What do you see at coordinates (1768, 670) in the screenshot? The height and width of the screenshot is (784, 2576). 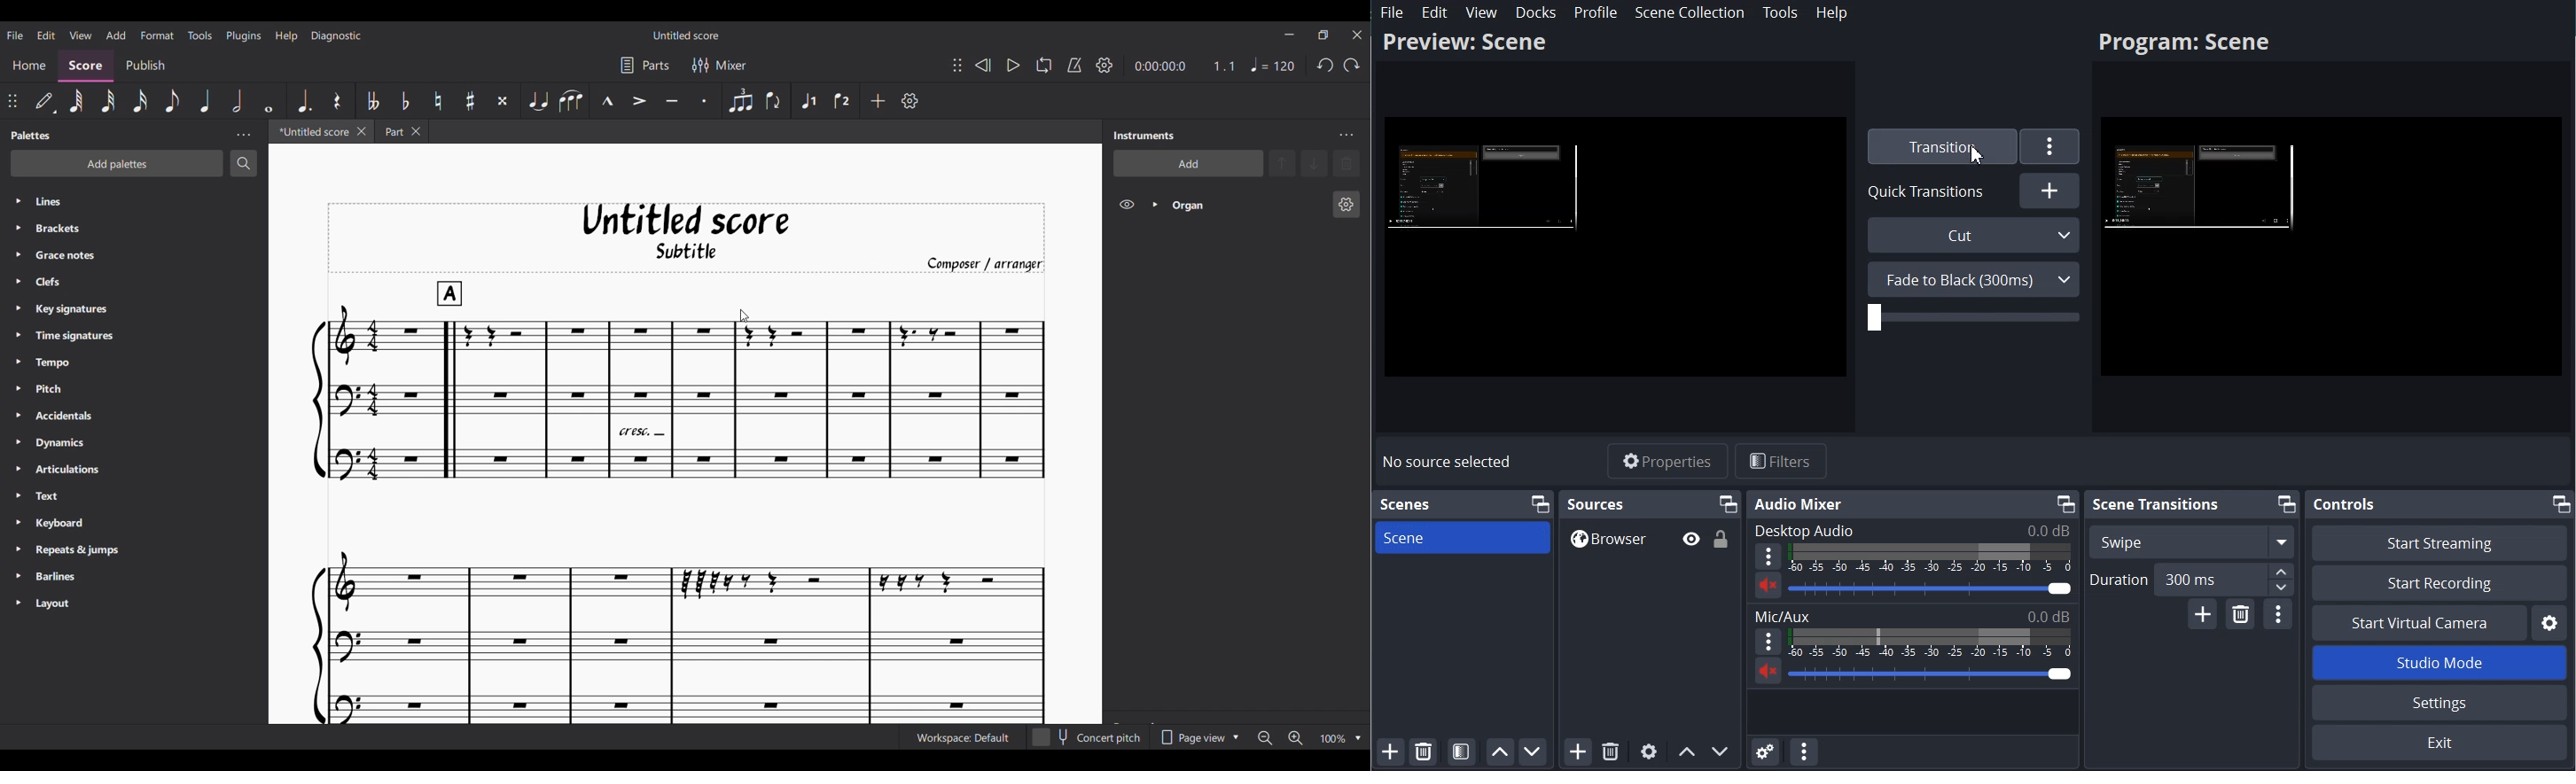 I see `Sound` at bounding box center [1768, 670].